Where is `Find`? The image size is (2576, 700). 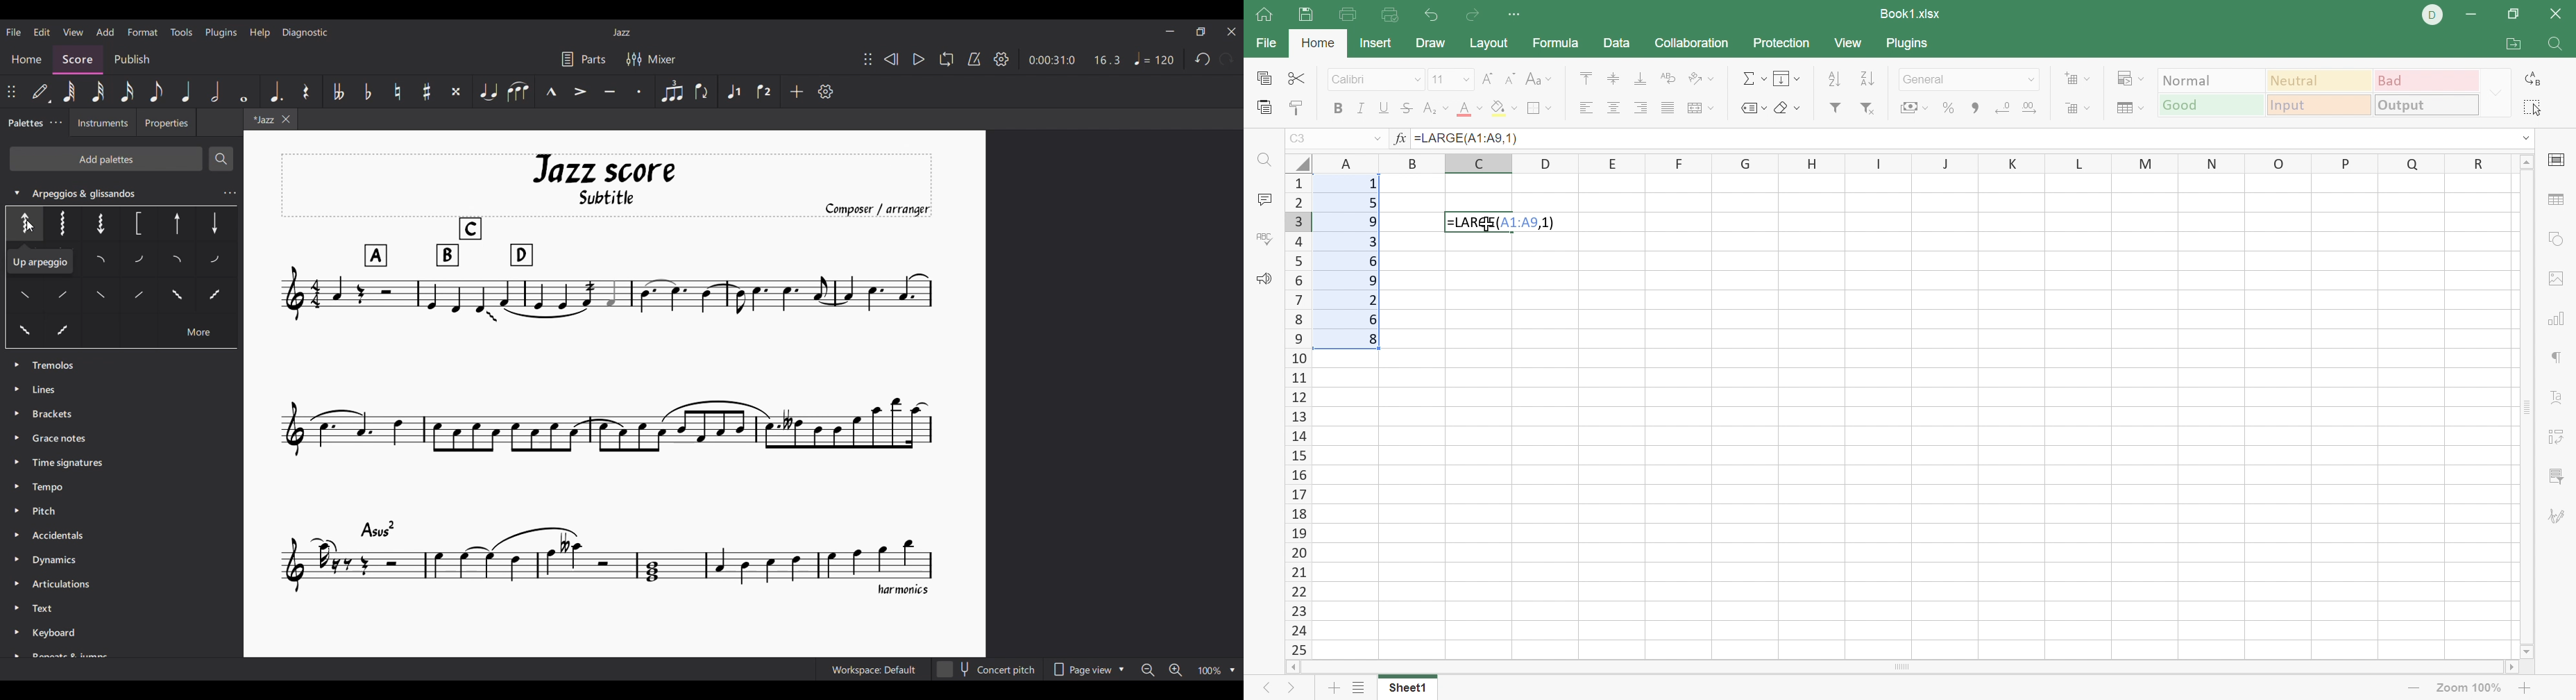
Find is located at coordinates (1269, 160).